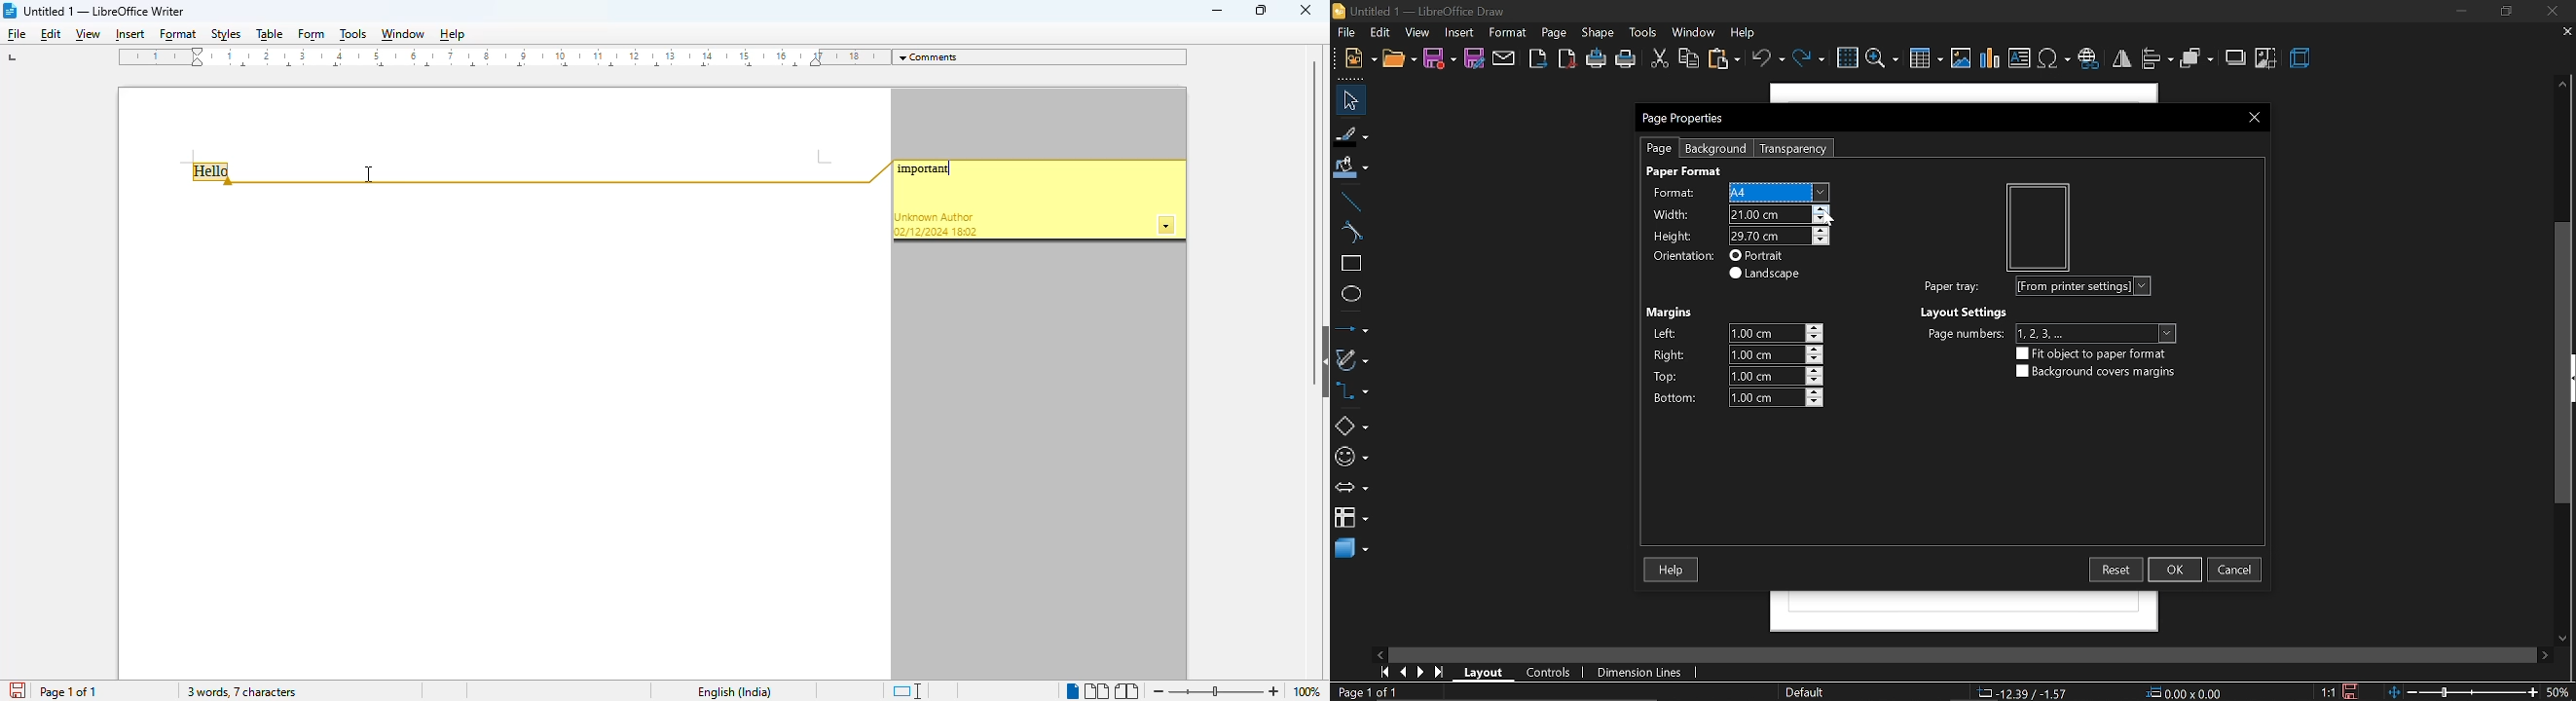  What do you see at coordinates (565, 173) in the screenshot?
I see `comment anchor` at bounding box center [565, 173].